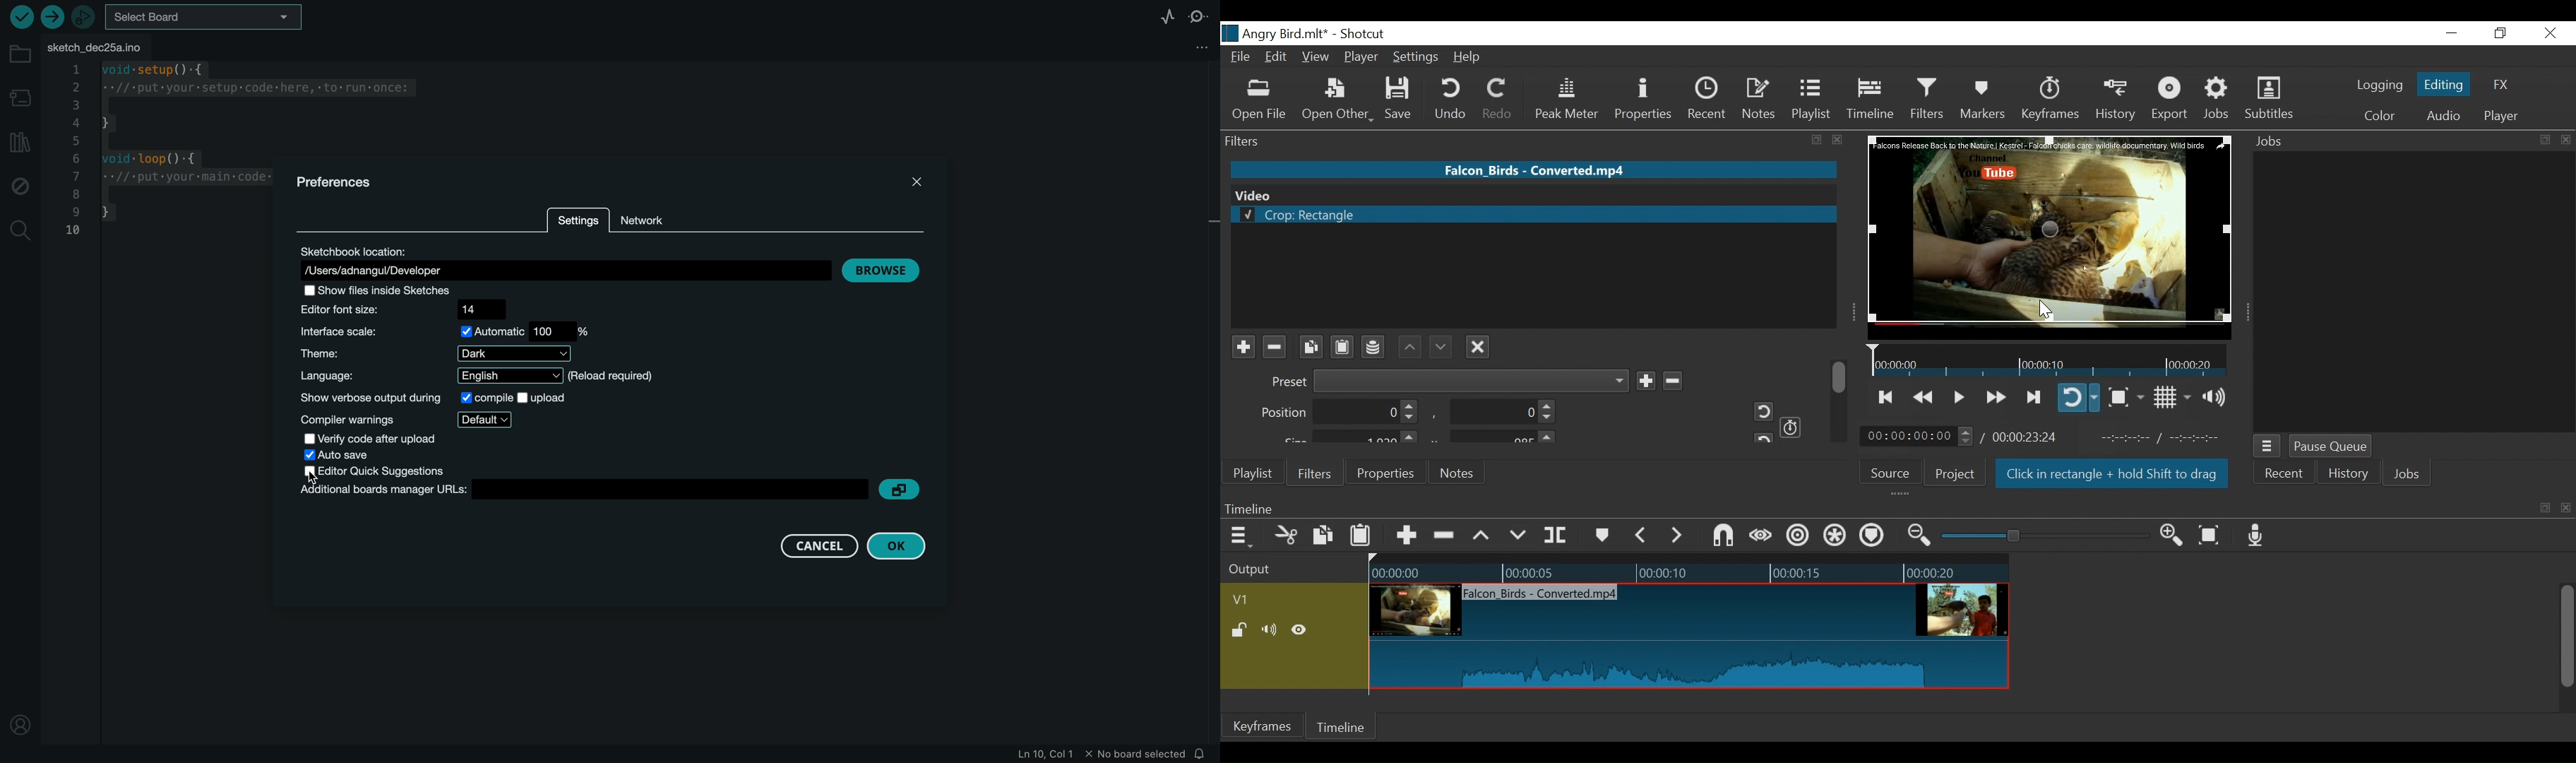 The height and width of the screenshot is (784, 2576). Describe the element at coordinates (2048, 536) in the screenshot. I see `Zoom slider` at that location.